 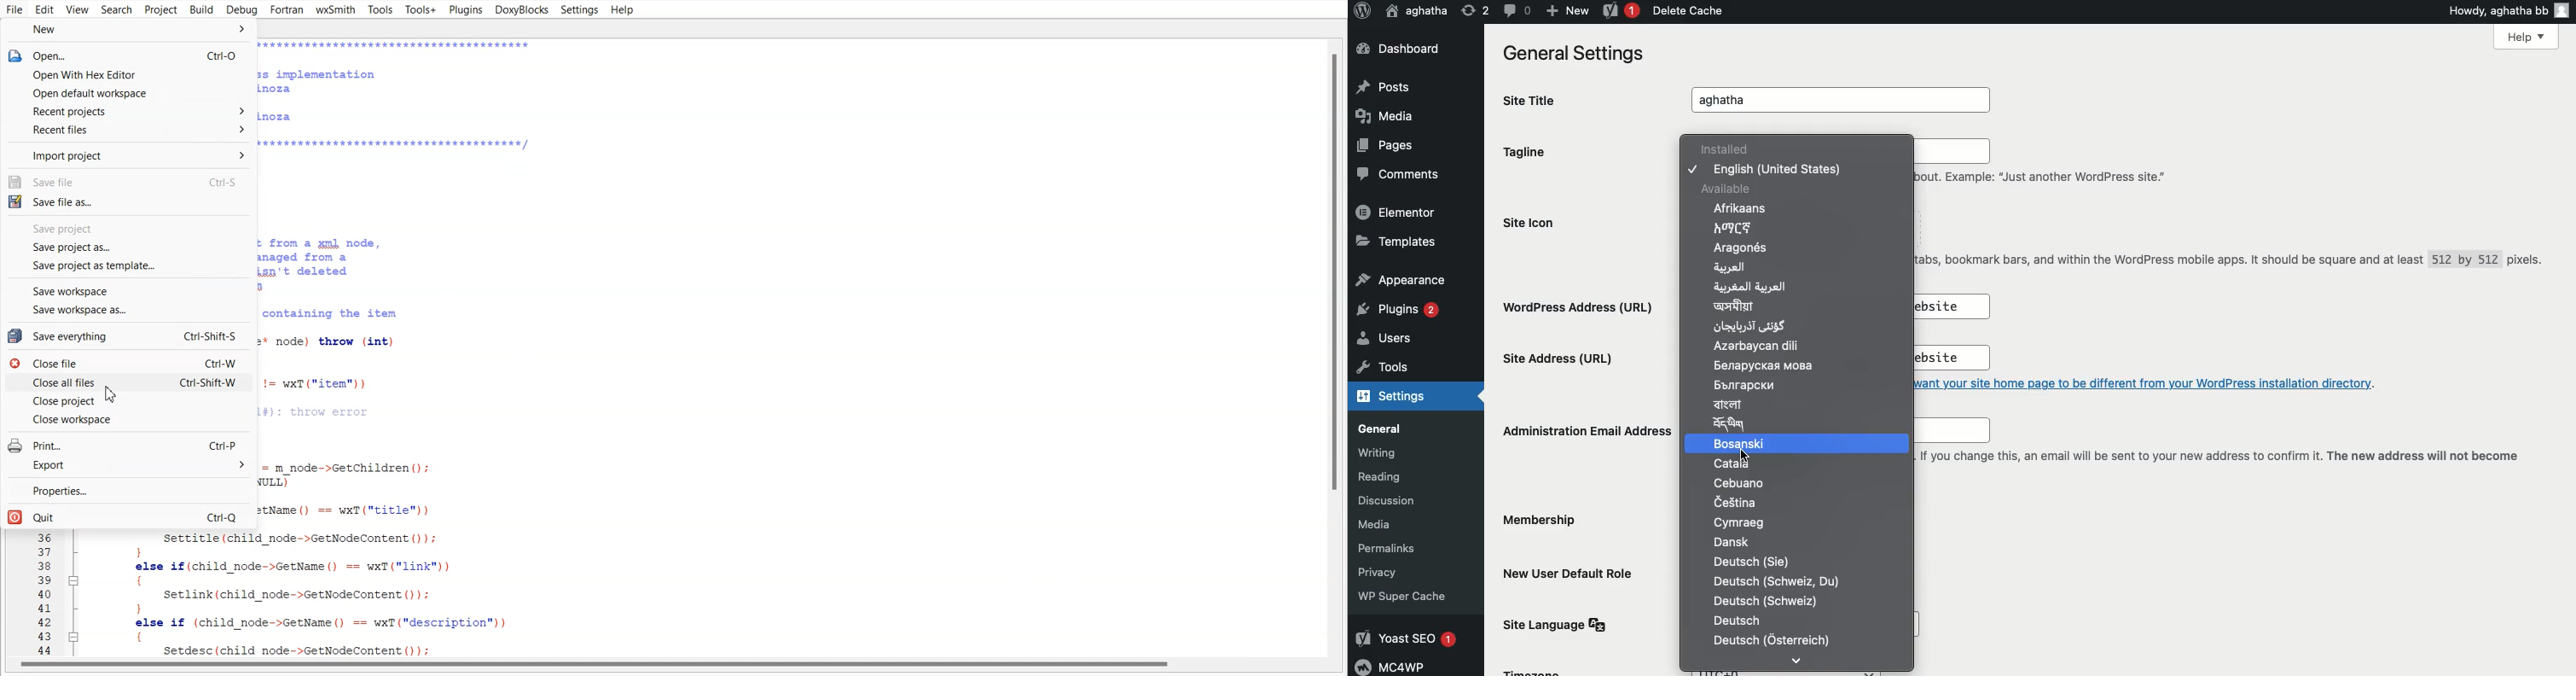 What do you see at coordinates (1417, 9) in the screenshot?
I see `aghatha` at bounding box center [1417, 9].